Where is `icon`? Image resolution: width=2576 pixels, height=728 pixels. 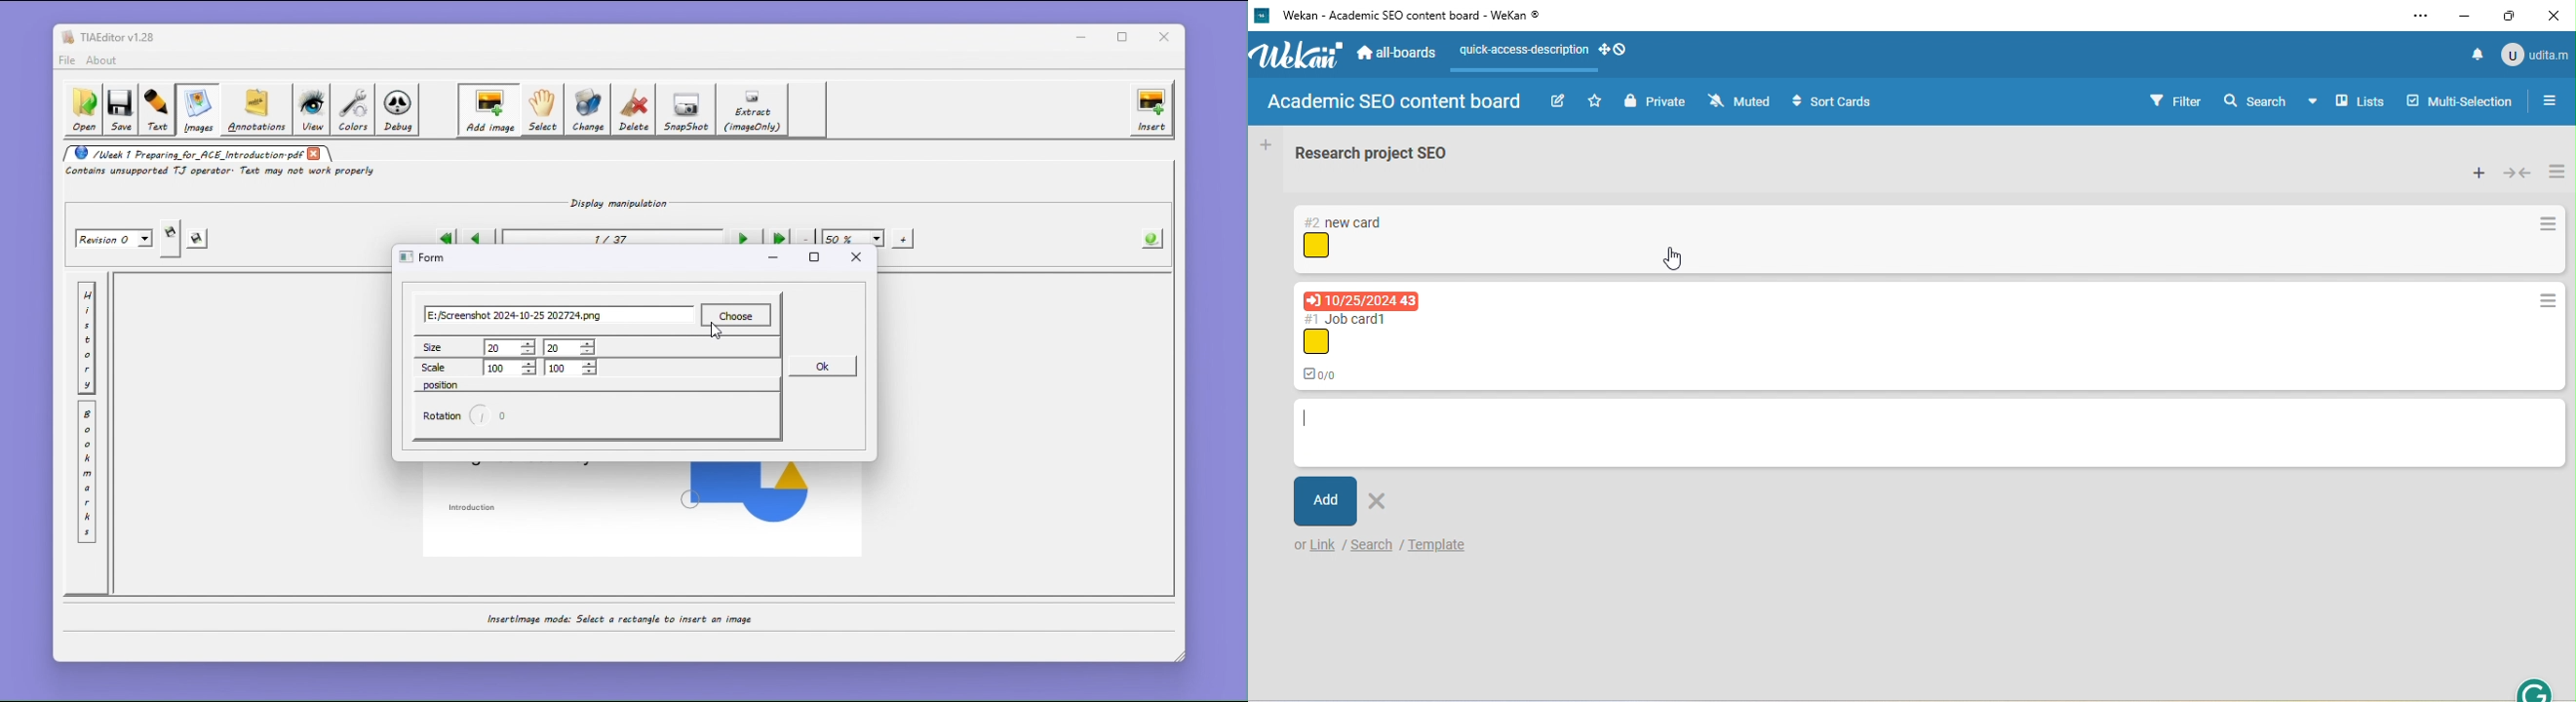
icon is located at coordinates (1315, 342).